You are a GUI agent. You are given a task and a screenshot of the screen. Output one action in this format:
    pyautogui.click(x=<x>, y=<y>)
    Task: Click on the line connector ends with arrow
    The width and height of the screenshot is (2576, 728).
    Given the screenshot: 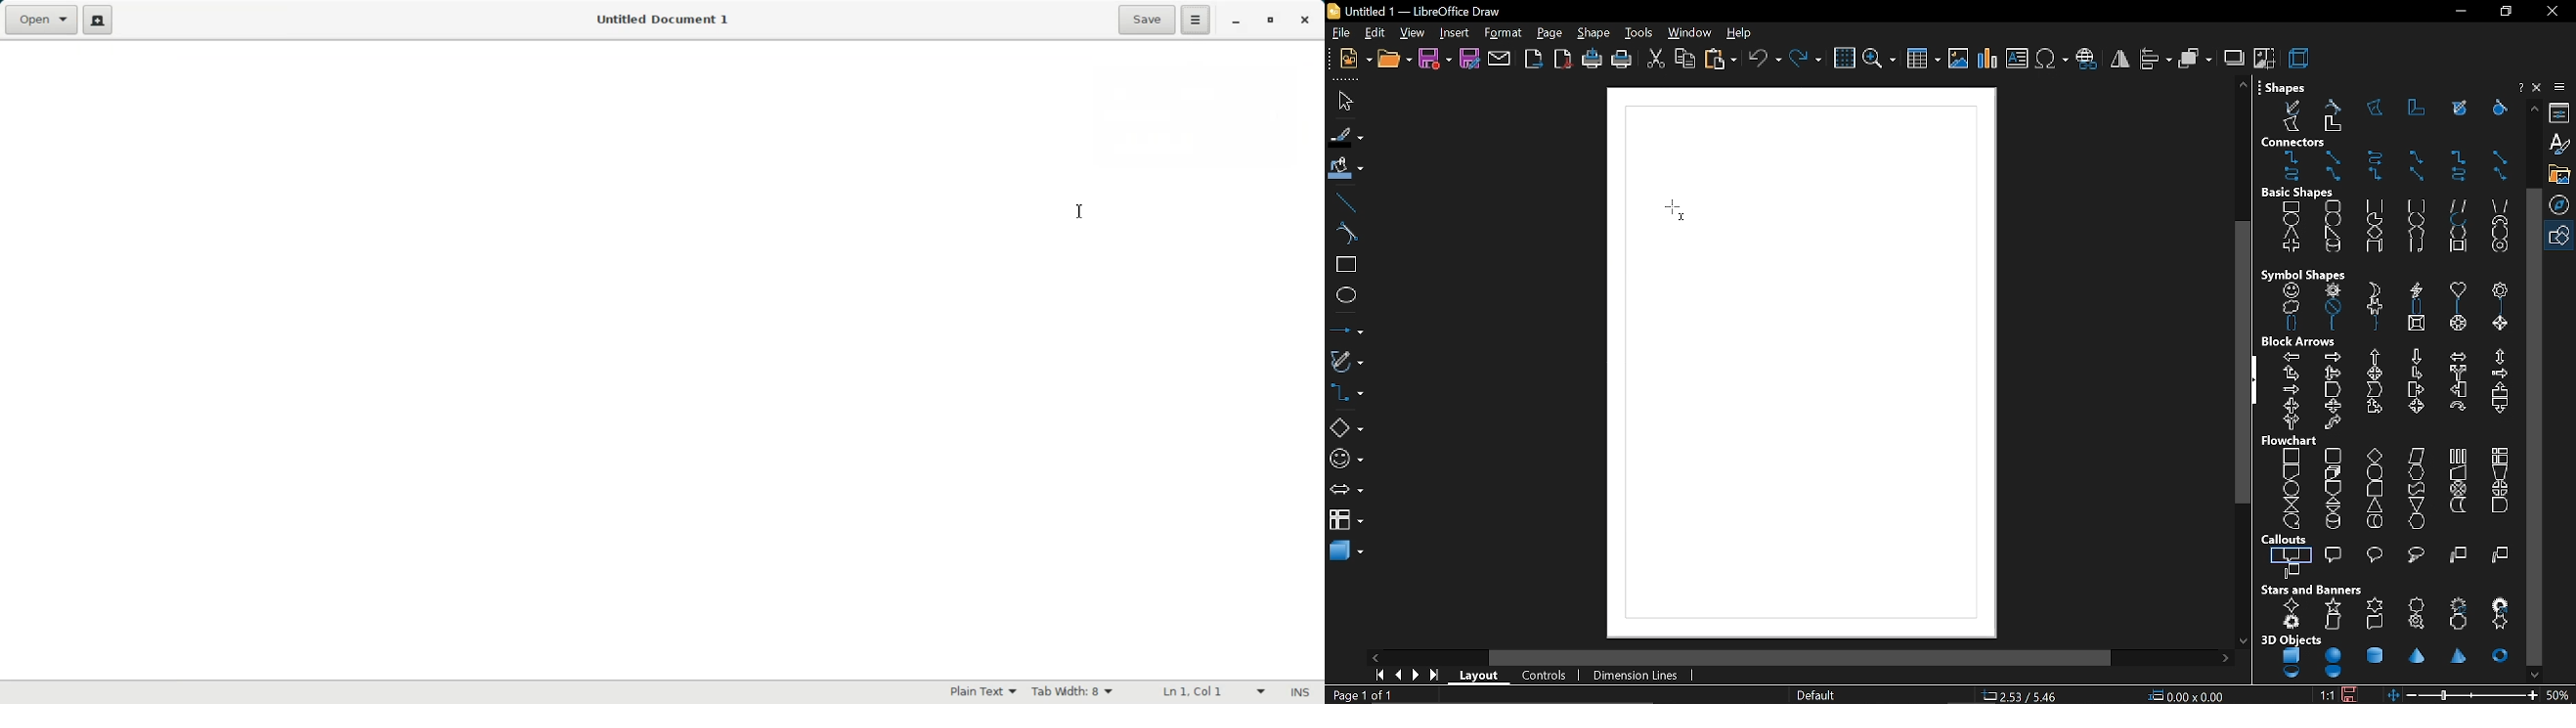 What is the action you would take?
    pyautogui.click(x=2418, y=157)
    